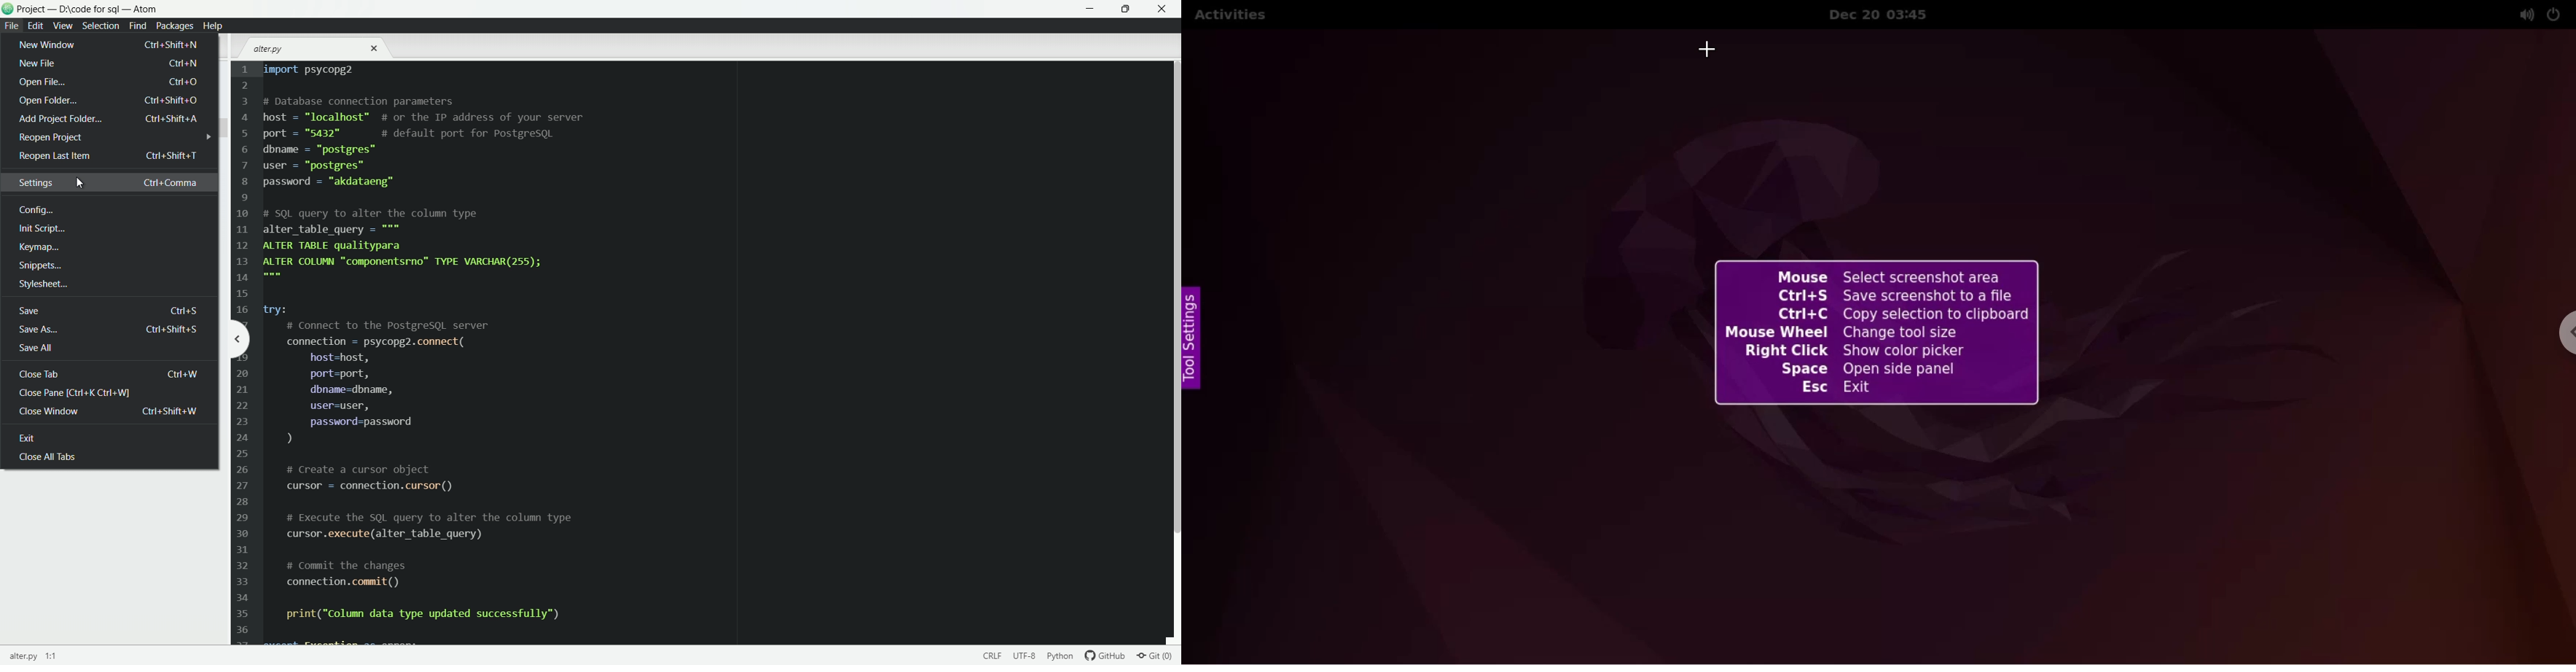 Image resolution: width=2576 pixels, height=672 pixels. Describe the element at coordinates (12, 26) in the screenshot. I see `file menu` at that location.